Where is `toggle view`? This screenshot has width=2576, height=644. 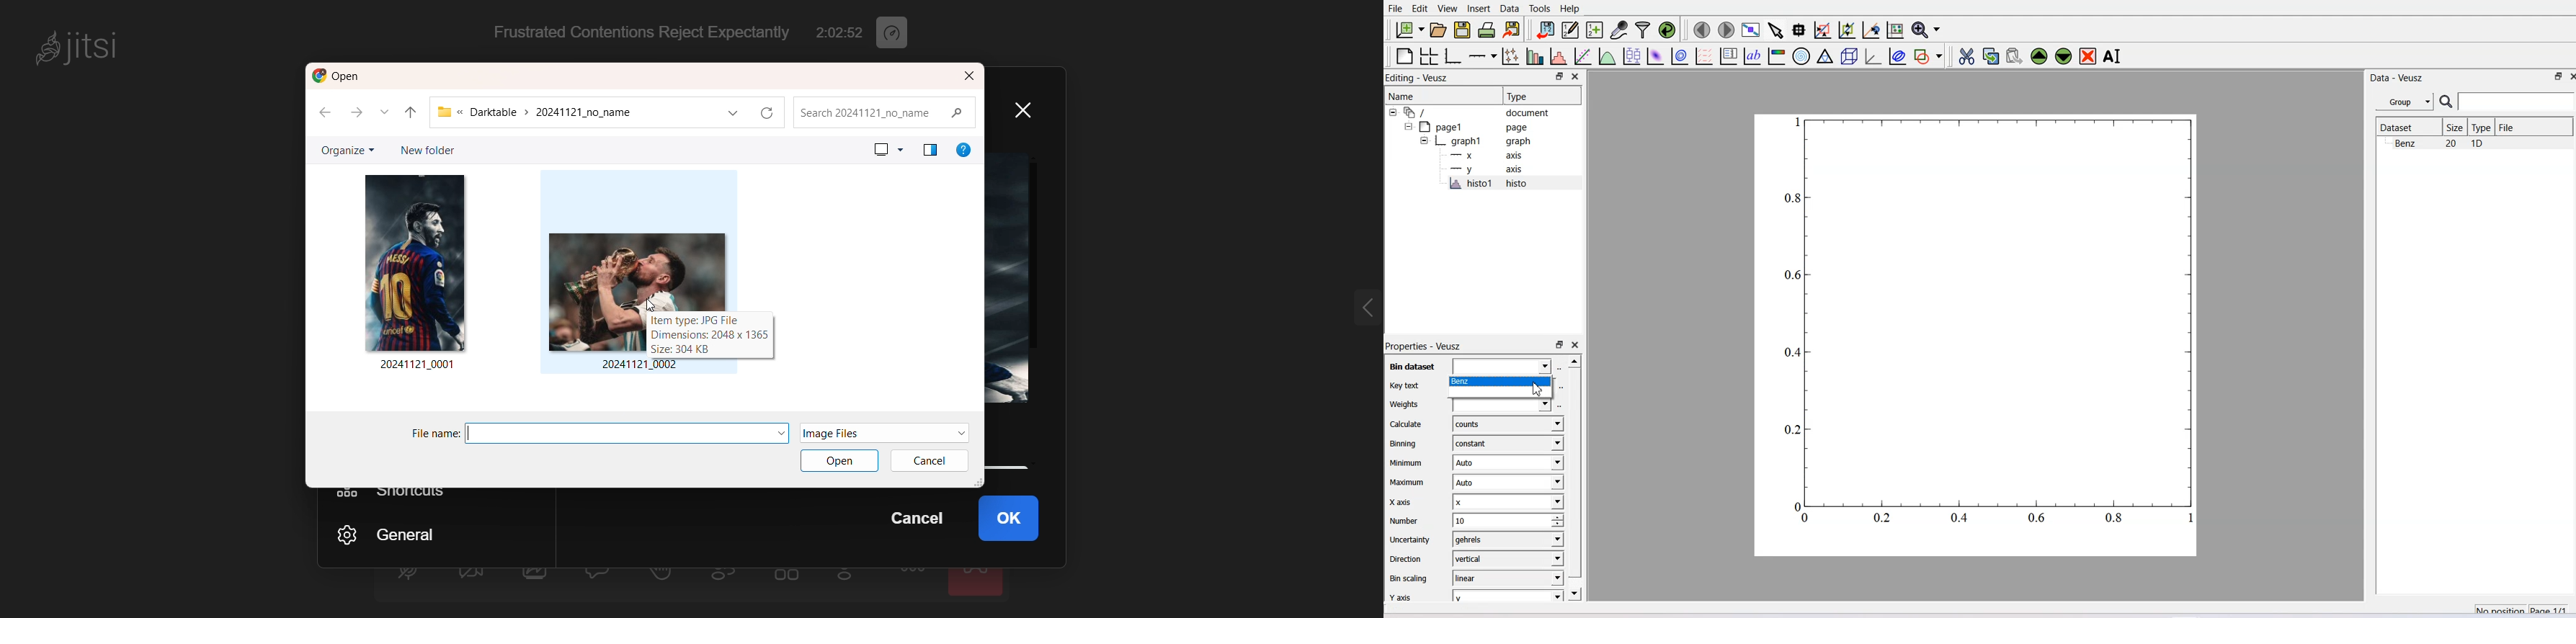
toggle view is located at coordinates (788, 580).